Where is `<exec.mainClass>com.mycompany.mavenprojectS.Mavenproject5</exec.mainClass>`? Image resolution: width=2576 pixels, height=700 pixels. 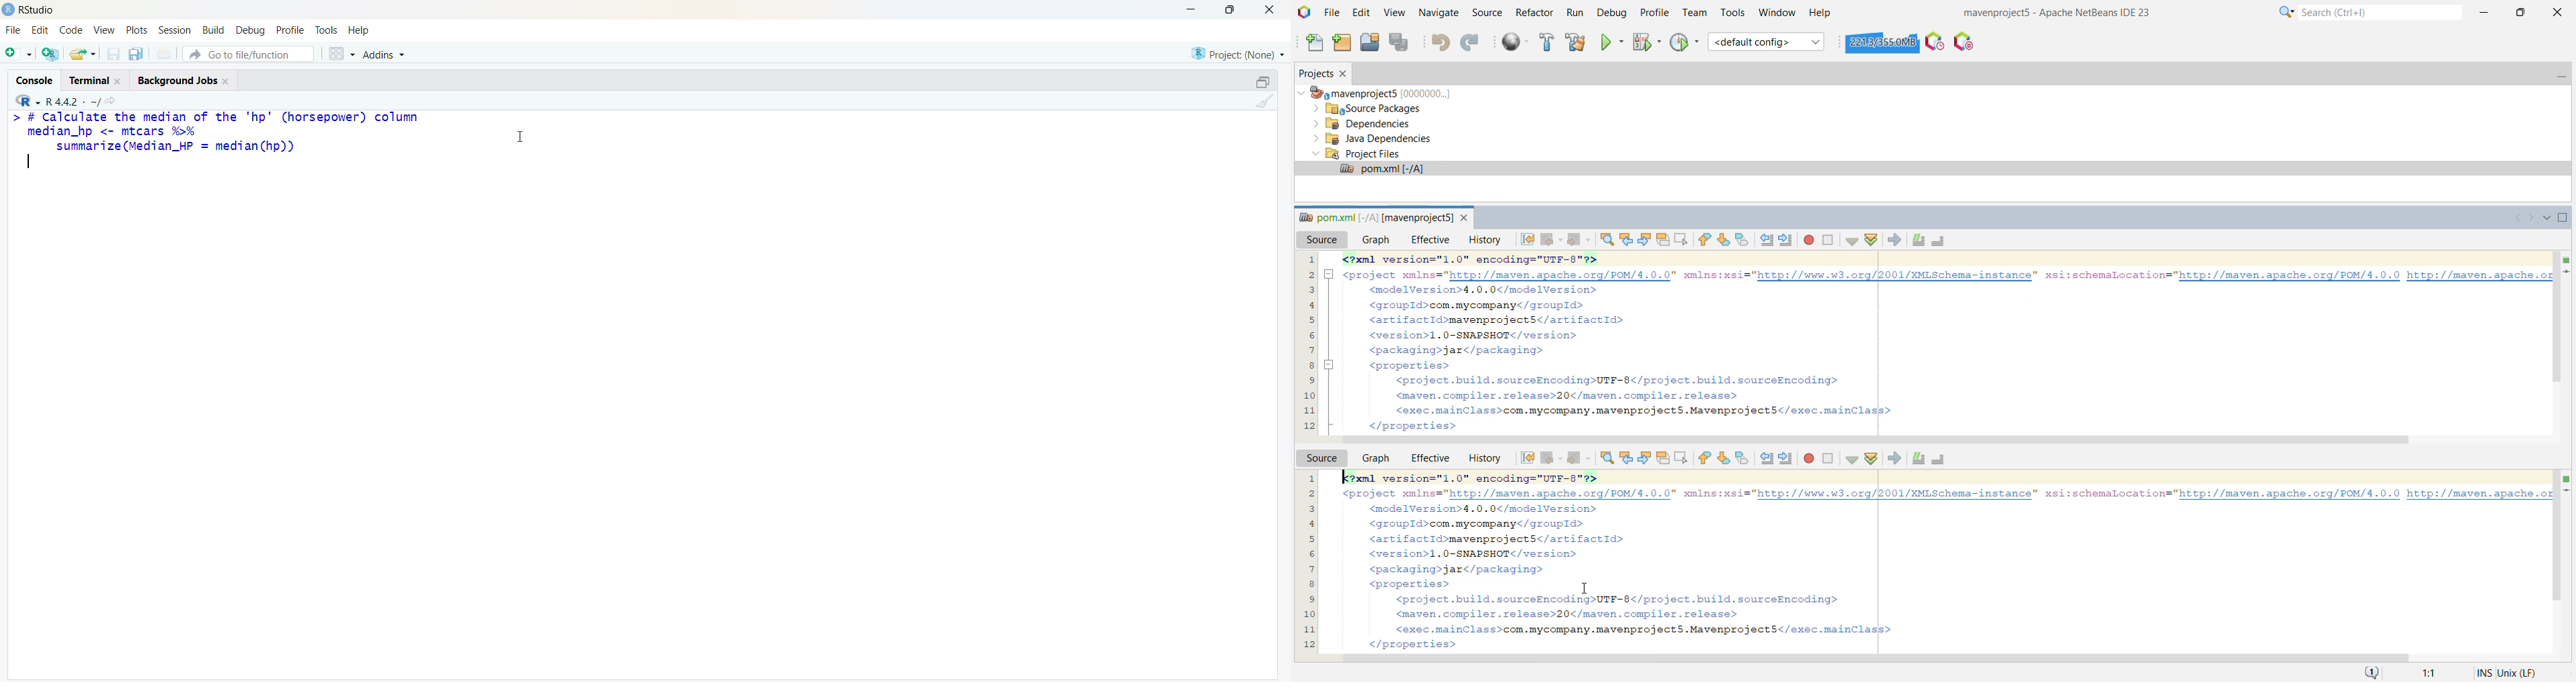 <exec.mainClass>com.mycompany.mavenprojectS.Mavenproject5</exec.mainClass> is located at coordinates (1639, 409).